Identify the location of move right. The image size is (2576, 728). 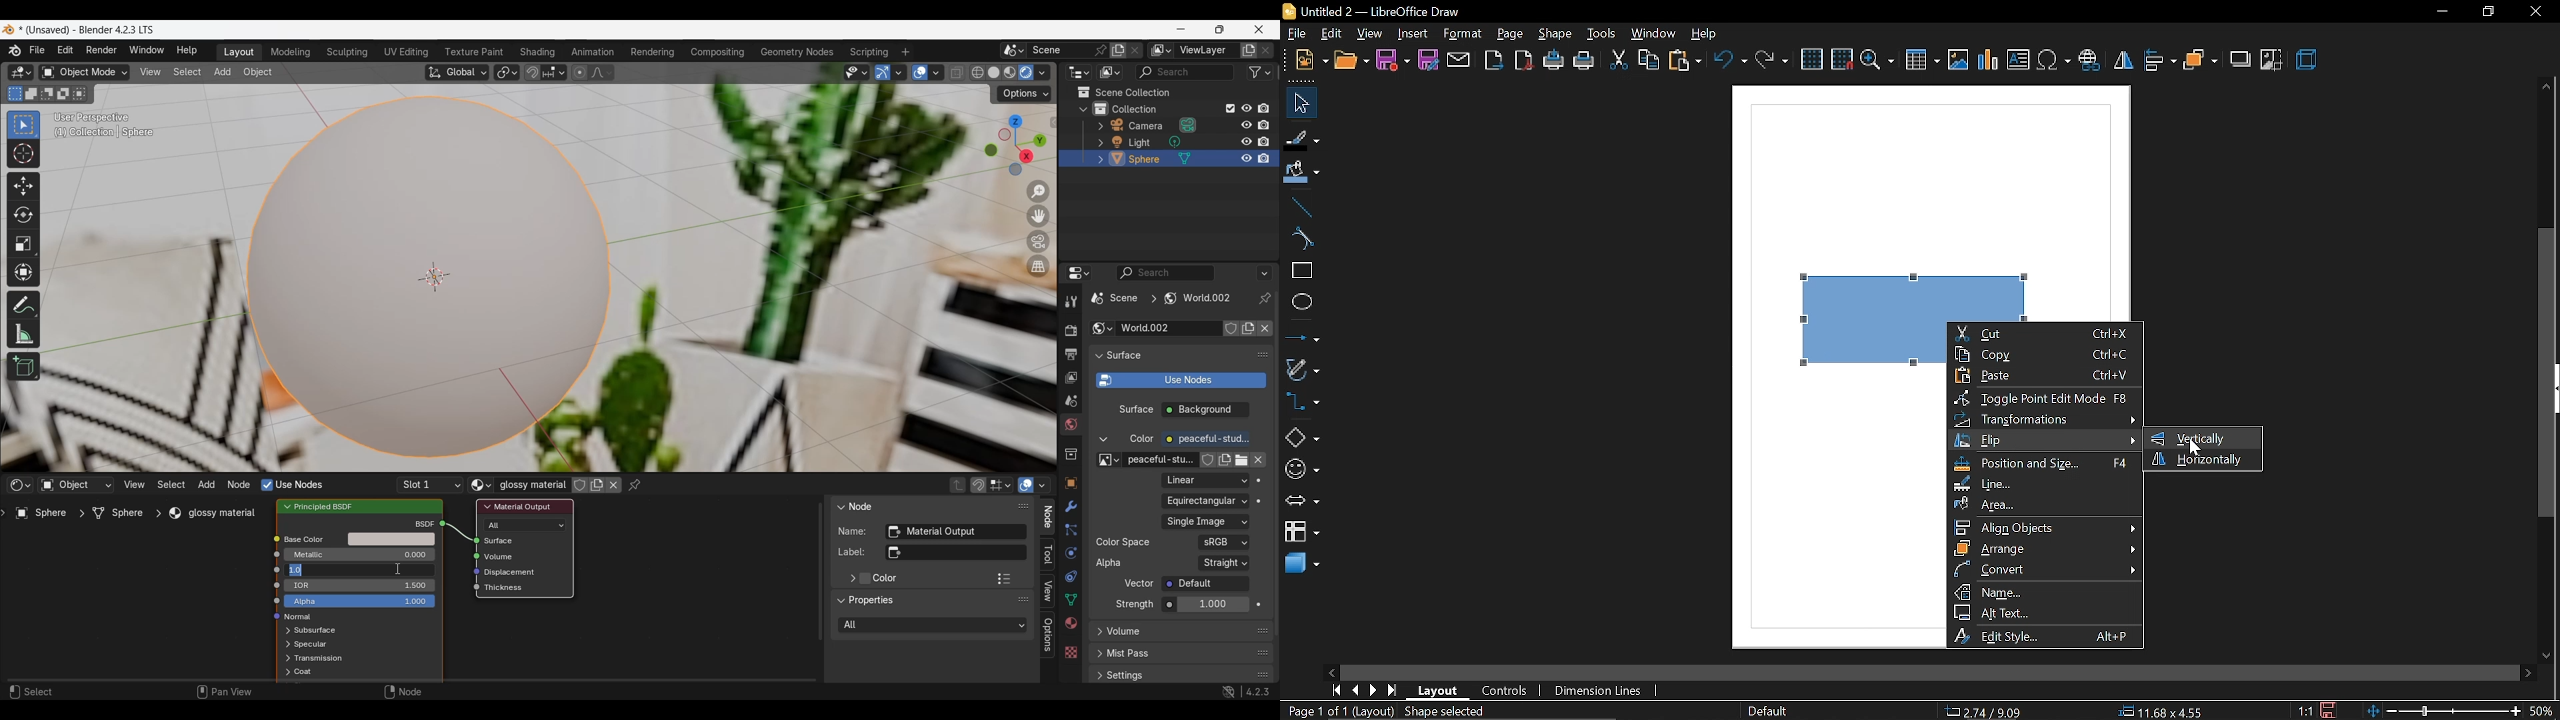
(2526, 672).